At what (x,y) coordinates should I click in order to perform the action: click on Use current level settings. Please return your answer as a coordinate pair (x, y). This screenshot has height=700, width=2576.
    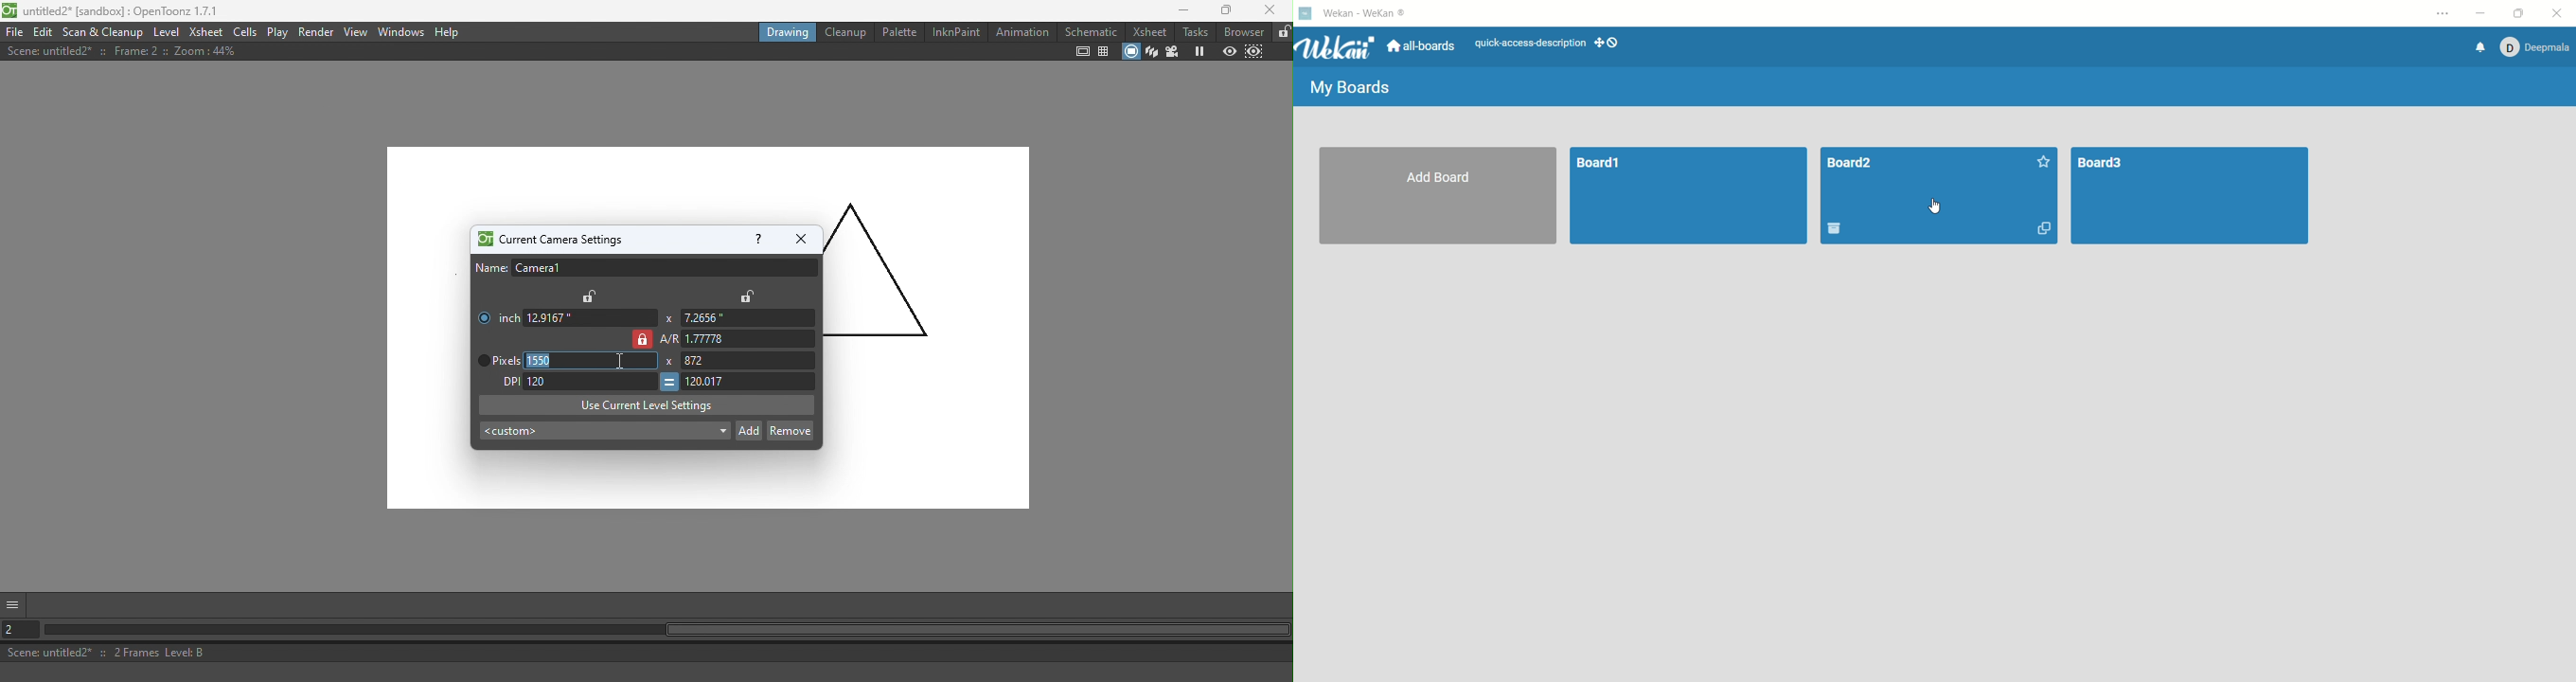
    Looking at the image, I should click on (647, 404).